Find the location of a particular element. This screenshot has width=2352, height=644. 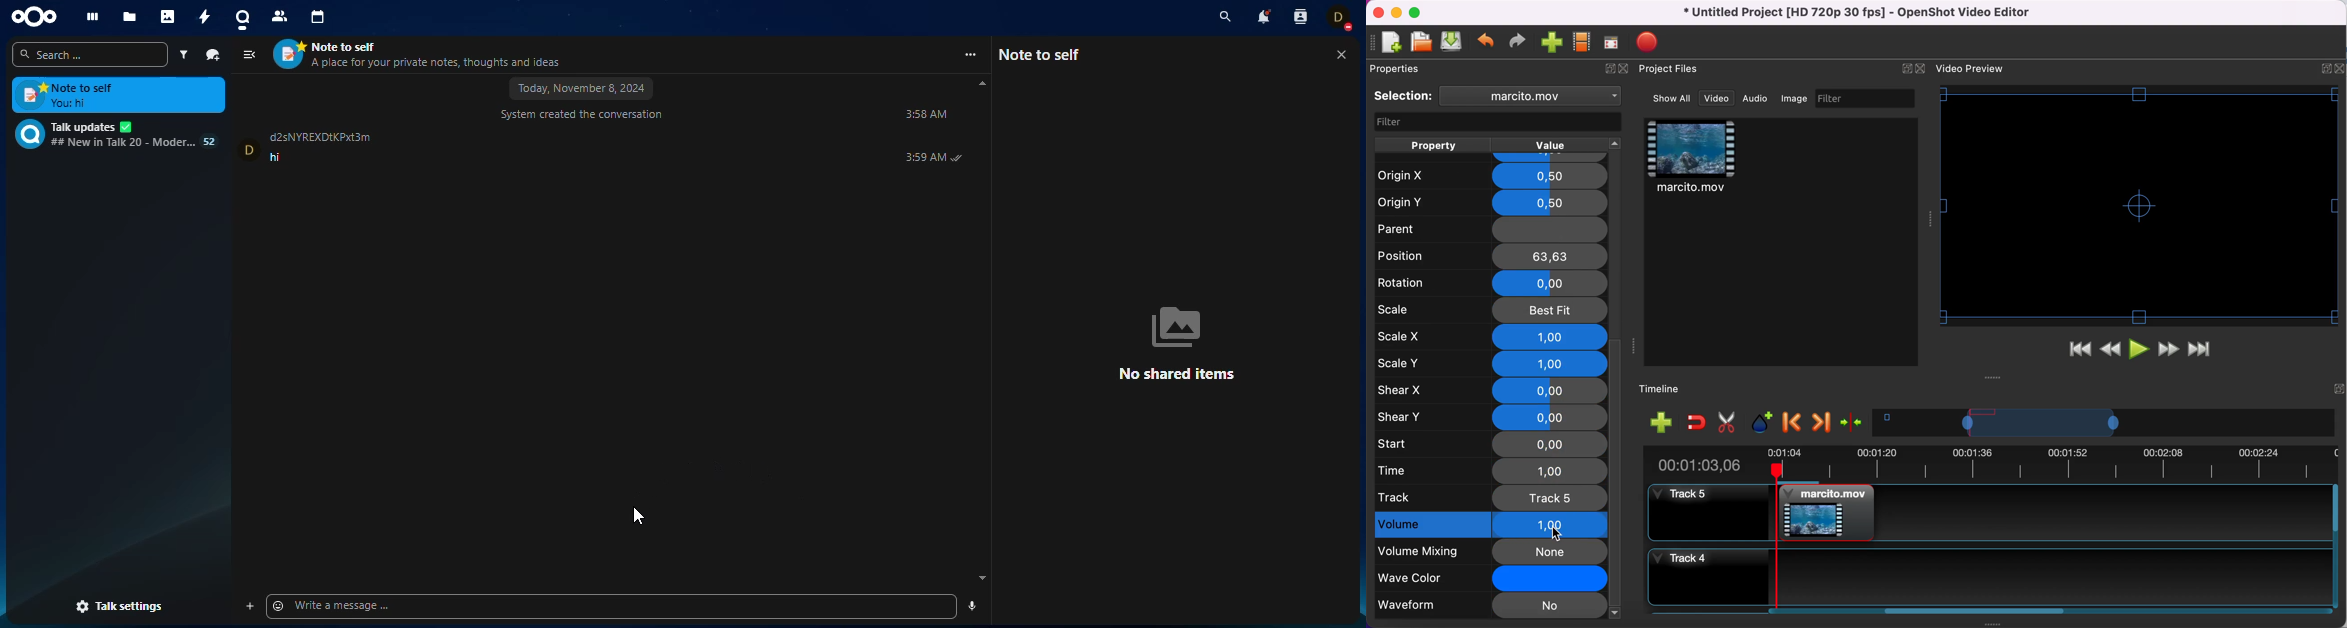

contact is located at coordinates (1300, 20).